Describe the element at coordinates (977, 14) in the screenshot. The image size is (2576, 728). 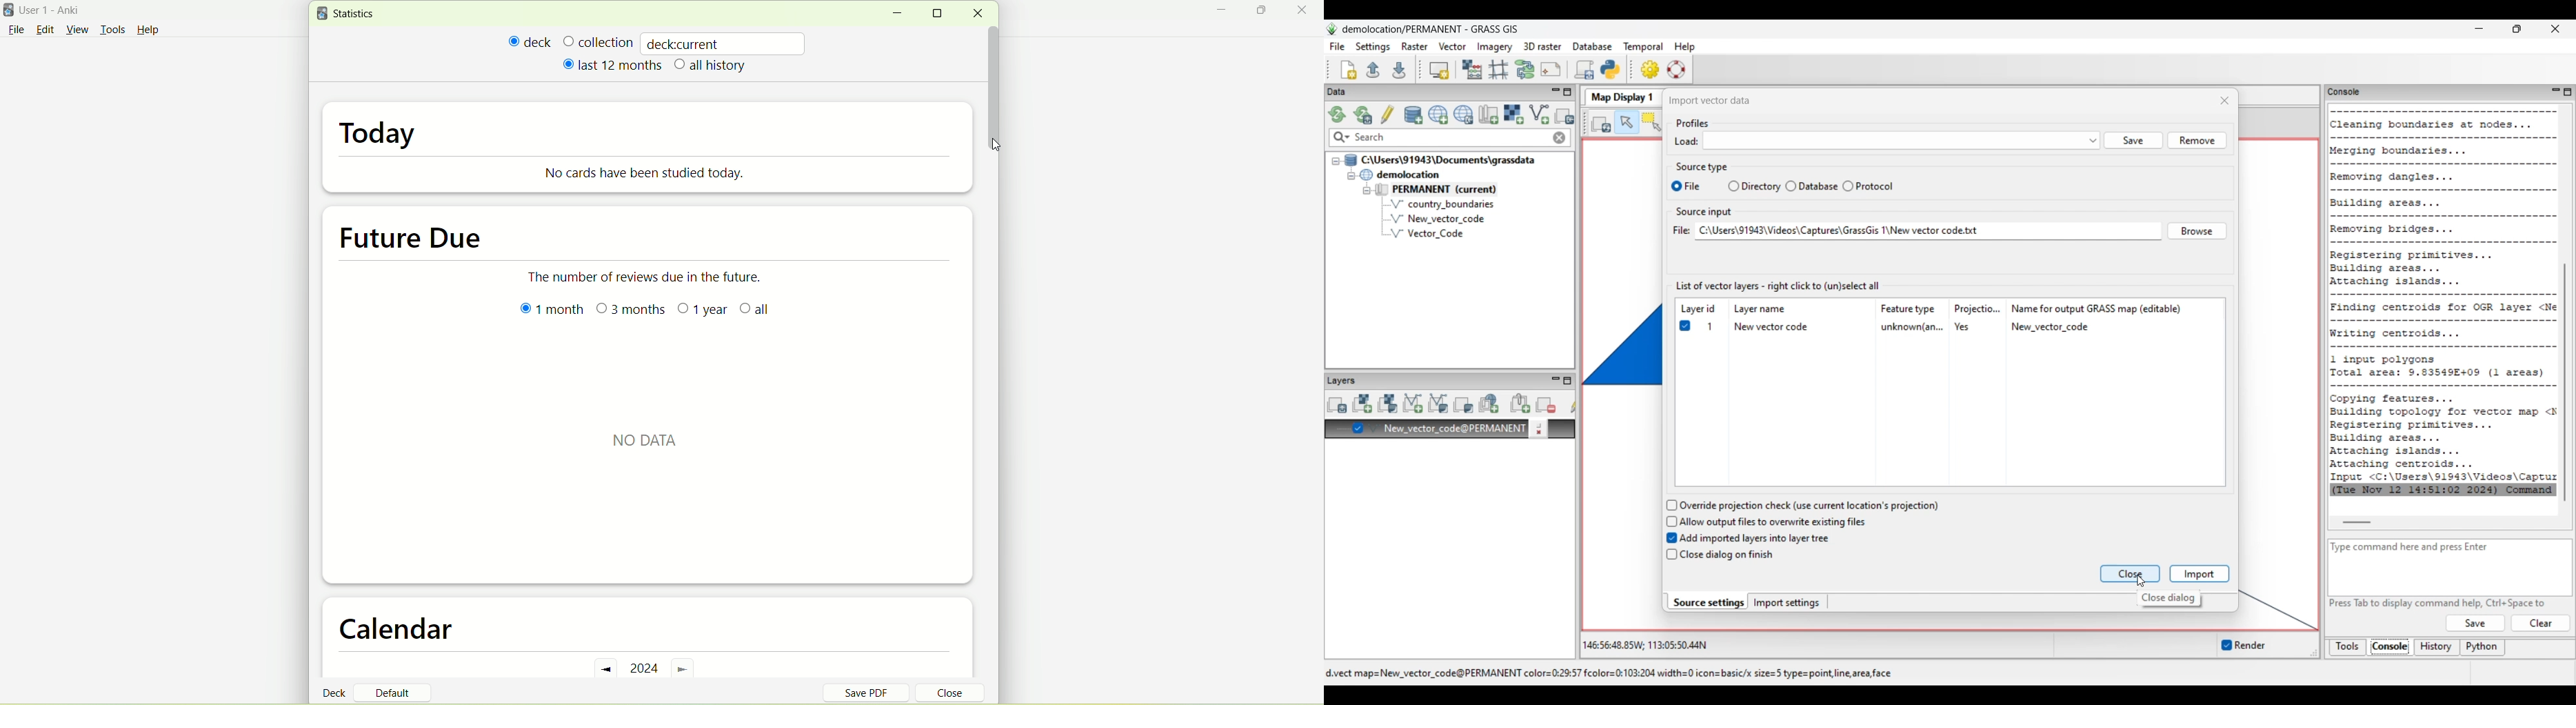
I see `close` at that location.